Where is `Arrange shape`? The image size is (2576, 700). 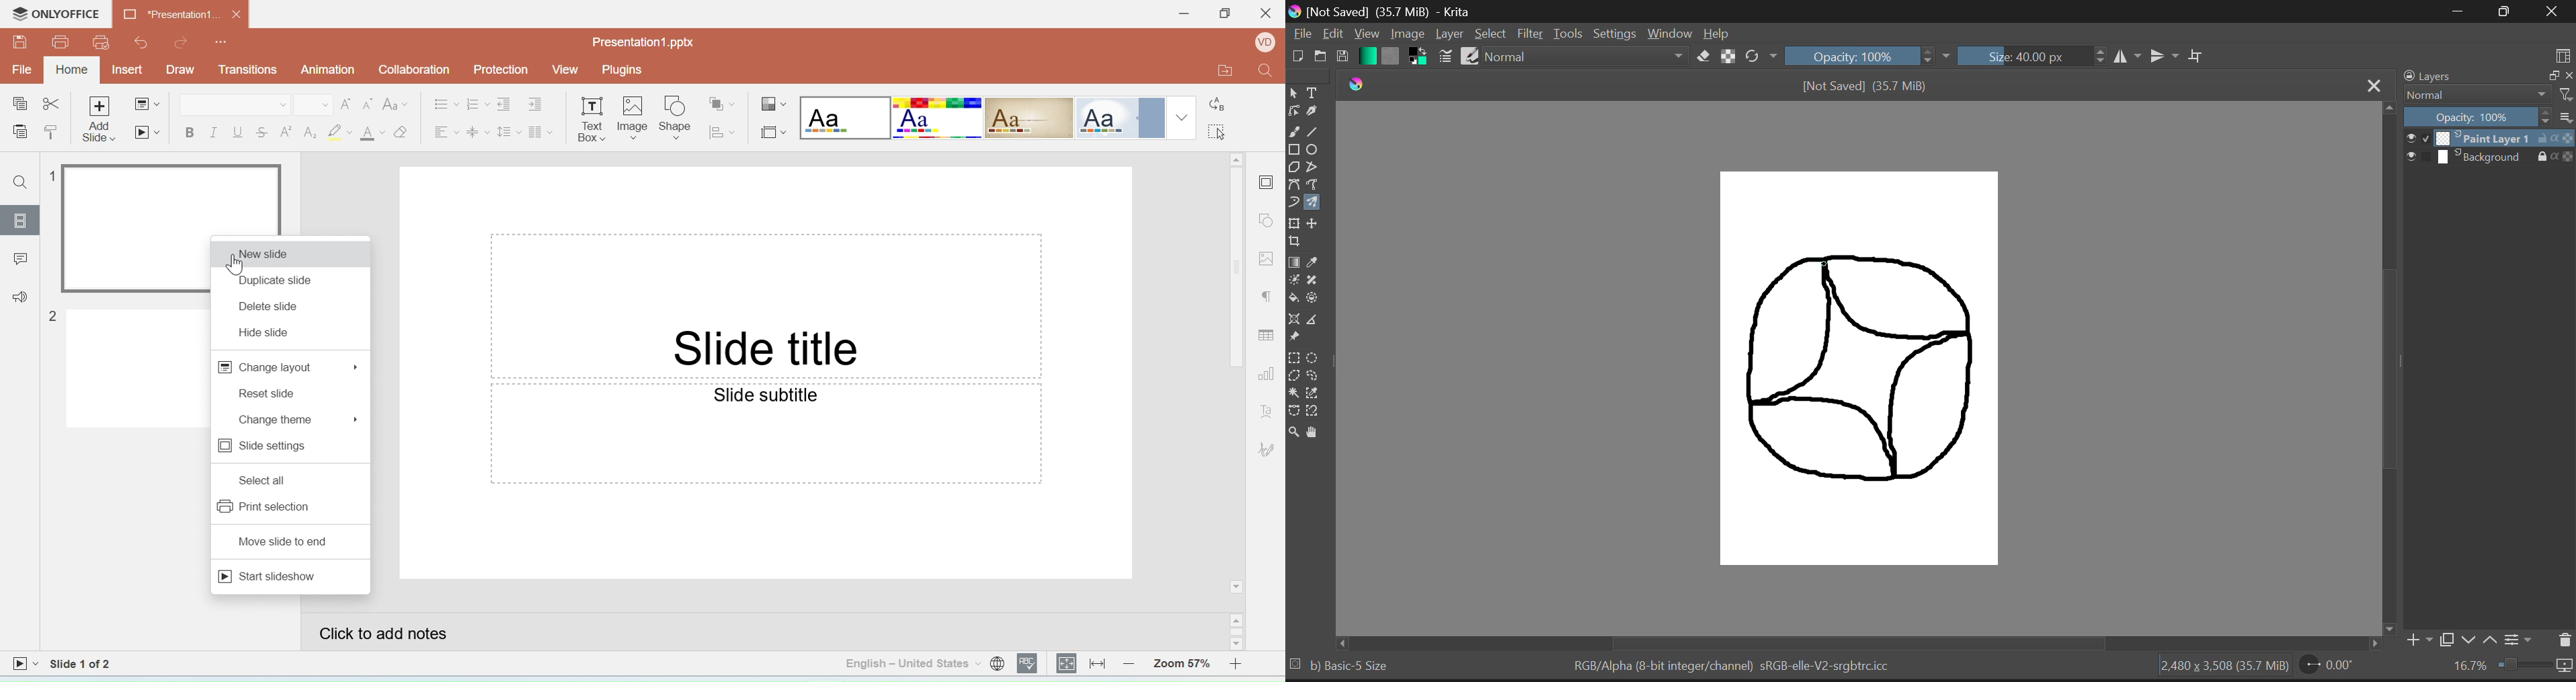
Arrange shape is located at coordinates (724, 99).